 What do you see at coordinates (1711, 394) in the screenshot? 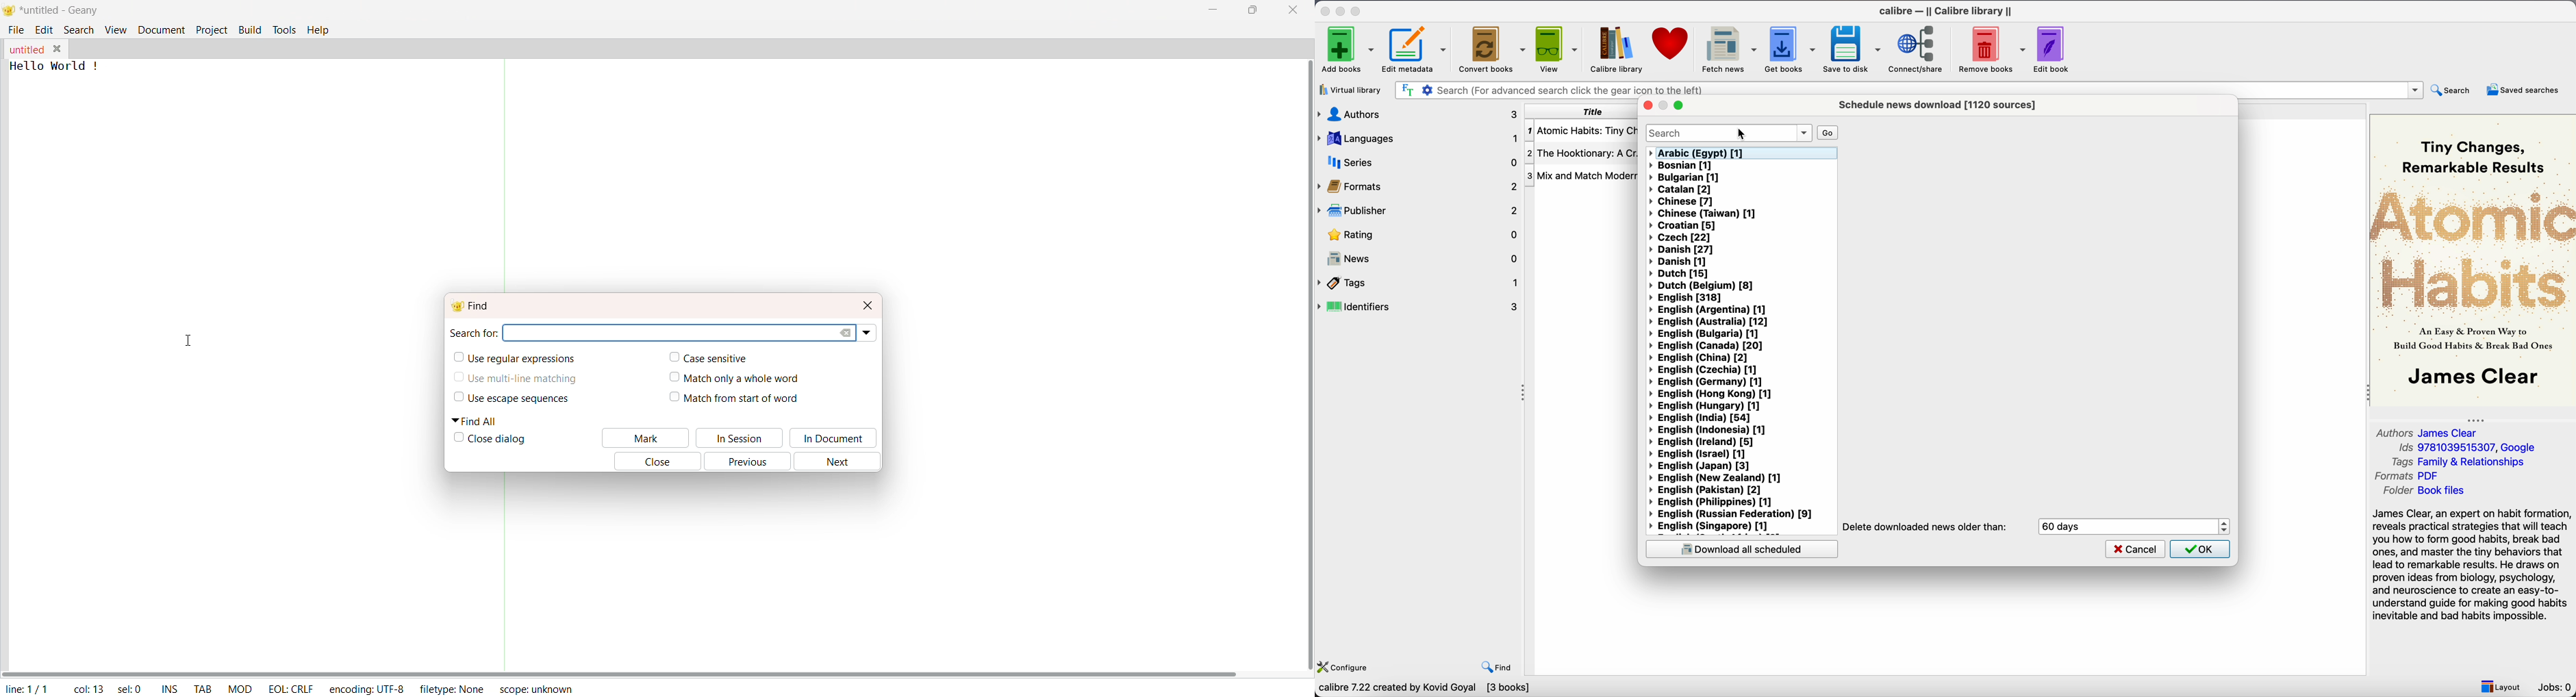
I see `English (Hong Kong) [1]` at bounding box center [1711, 394].